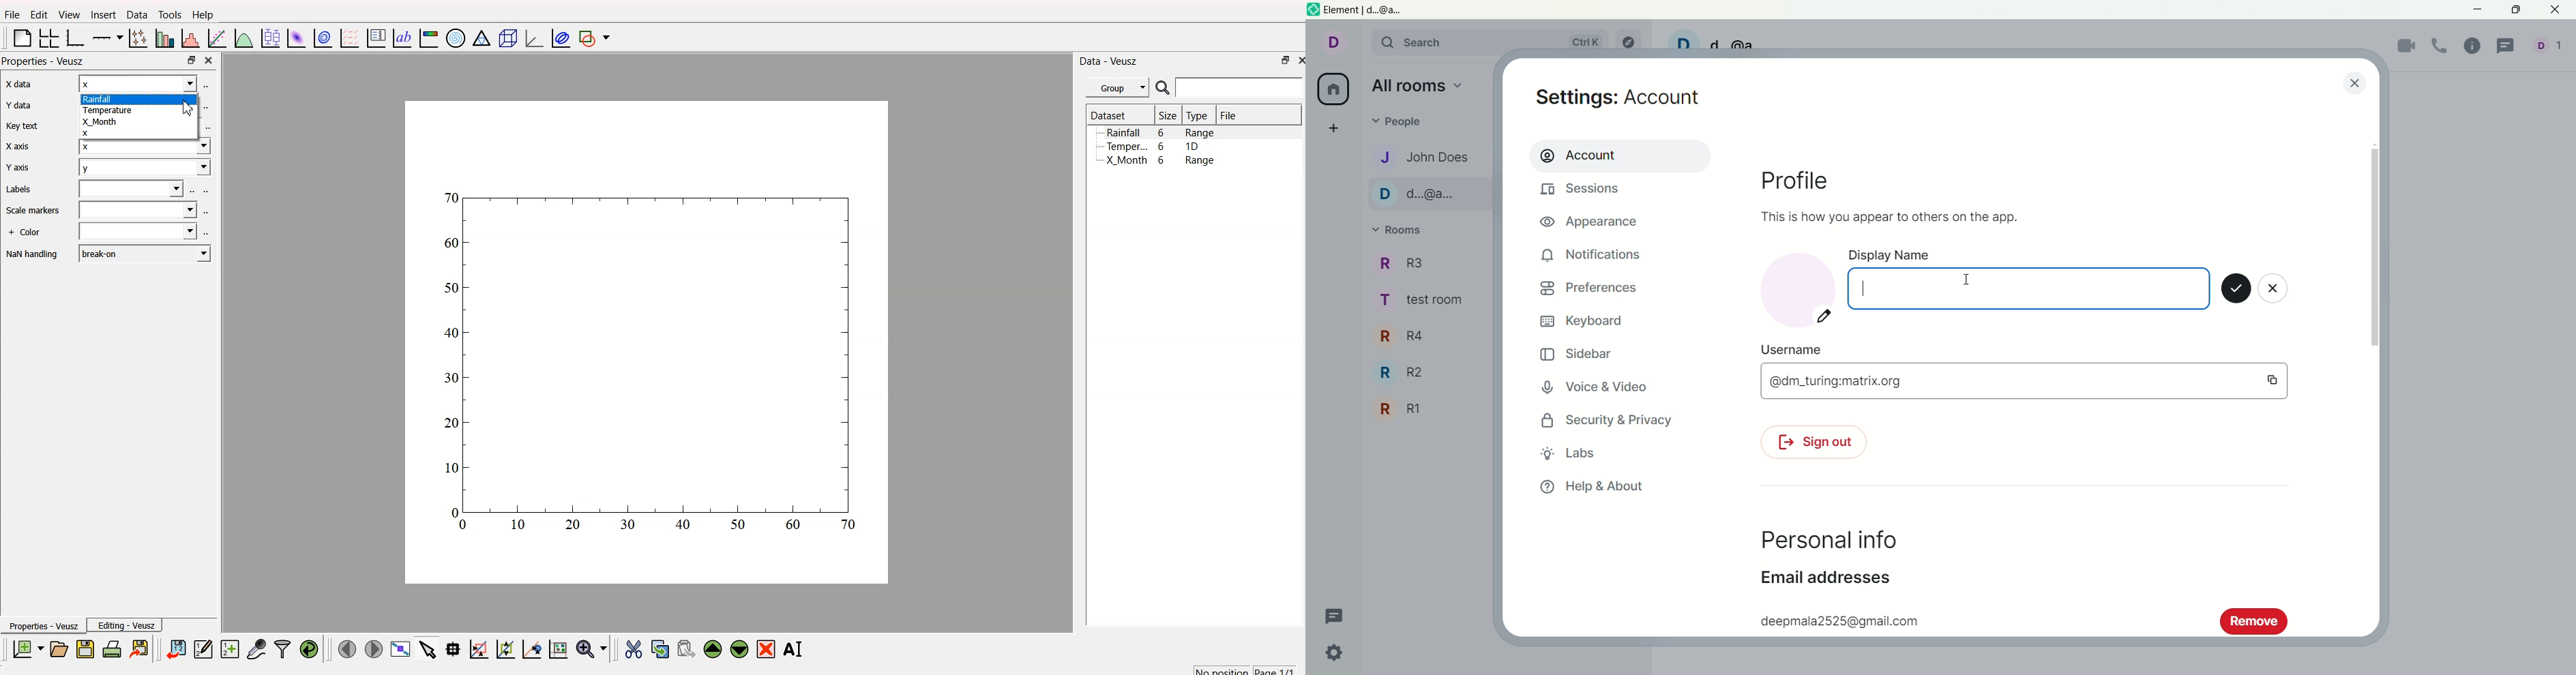 The width and height of the screenshot is (2576, 700). What do you see at coordinates (1595, 224) in the screenshot?
I see `appearance` at bounding box center [1595, 224].